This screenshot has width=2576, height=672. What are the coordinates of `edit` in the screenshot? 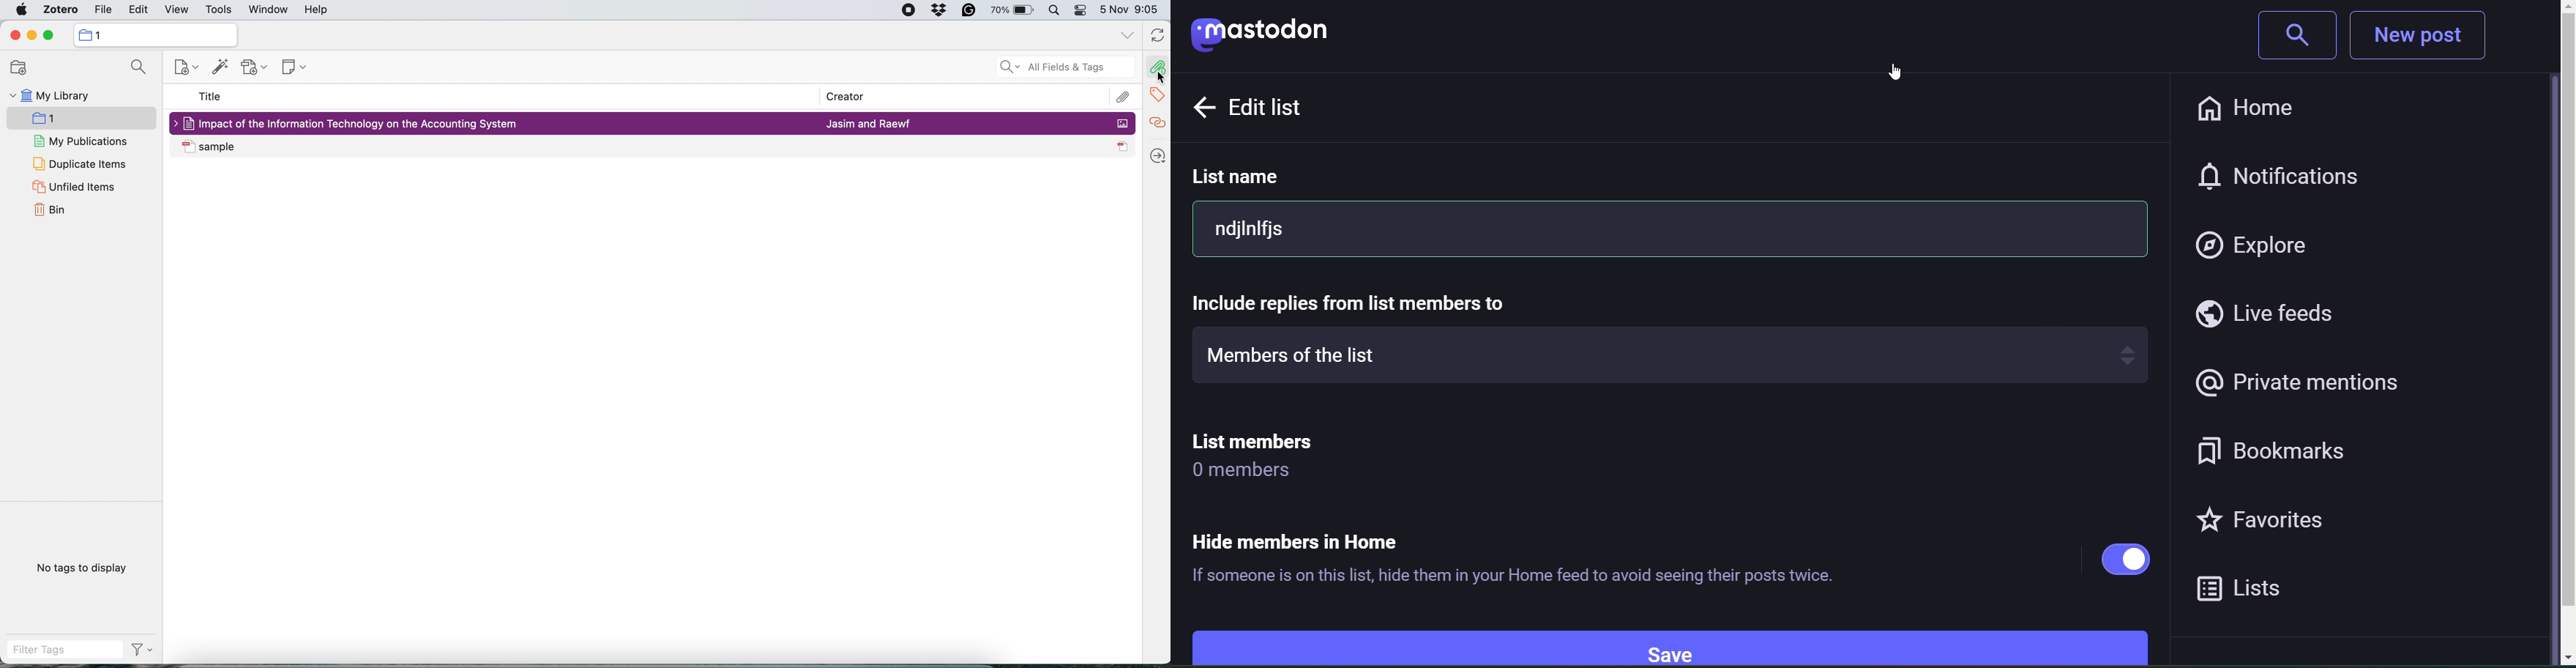 It's located at (139, 11).